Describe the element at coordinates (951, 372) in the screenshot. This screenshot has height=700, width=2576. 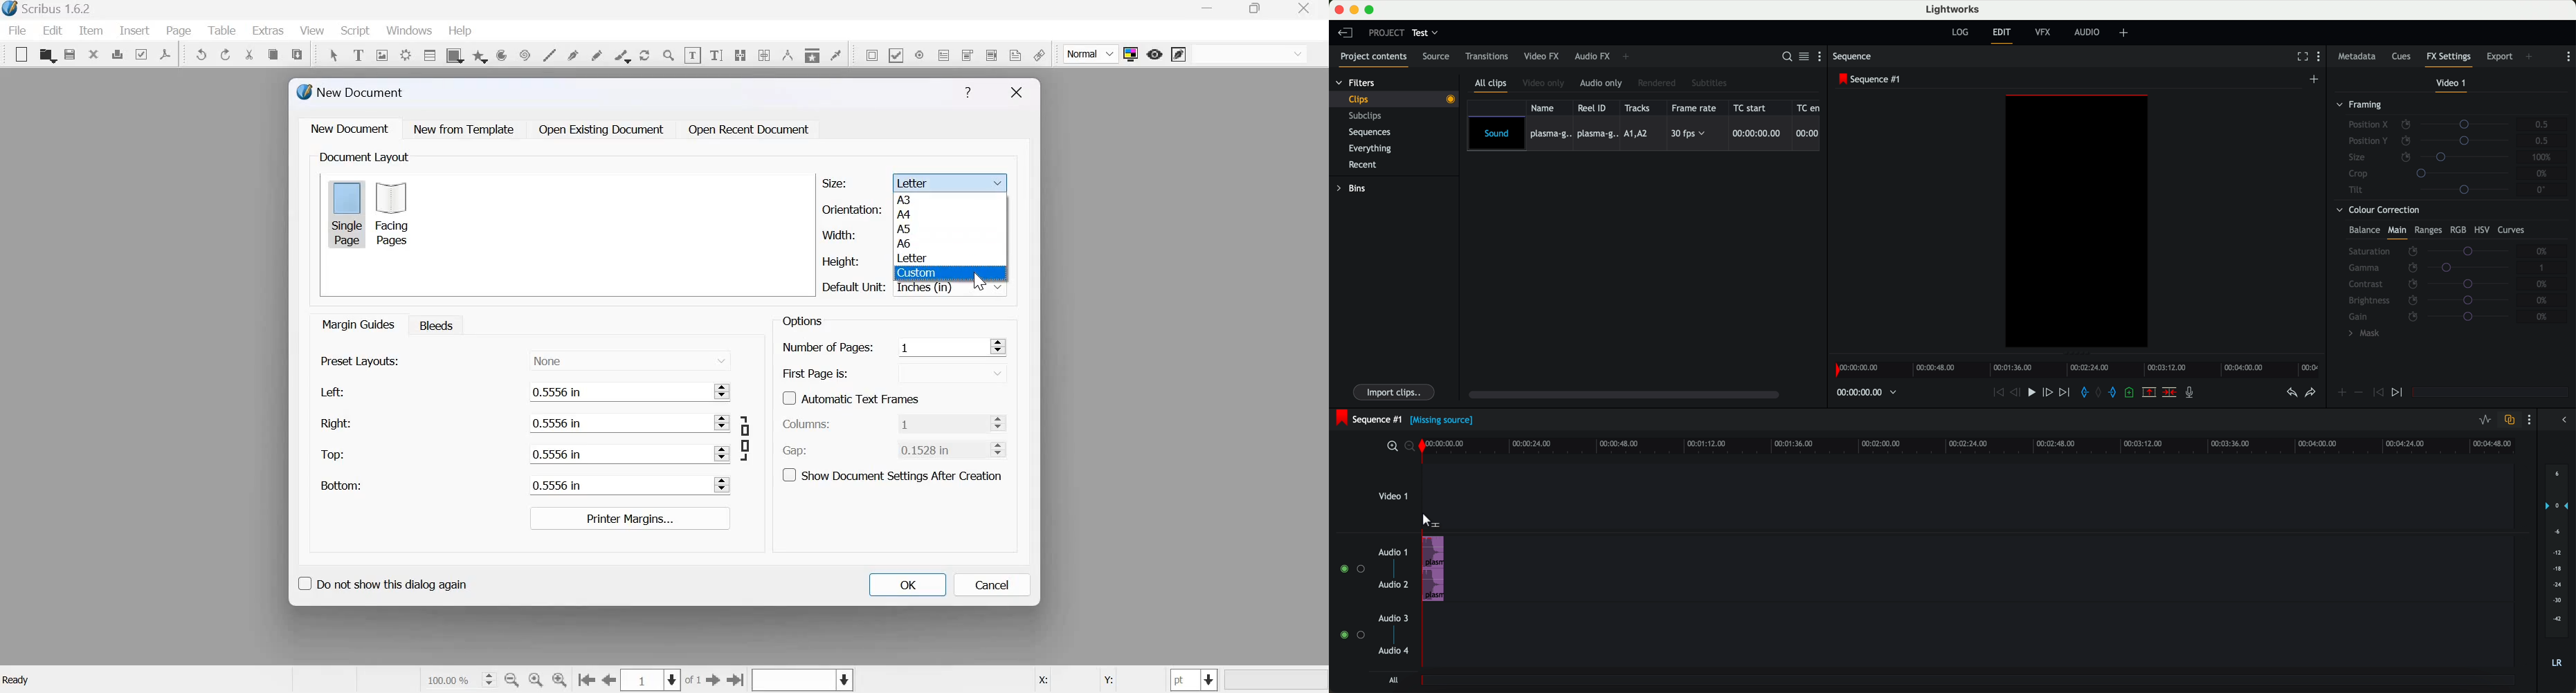
I see `down` at that location.